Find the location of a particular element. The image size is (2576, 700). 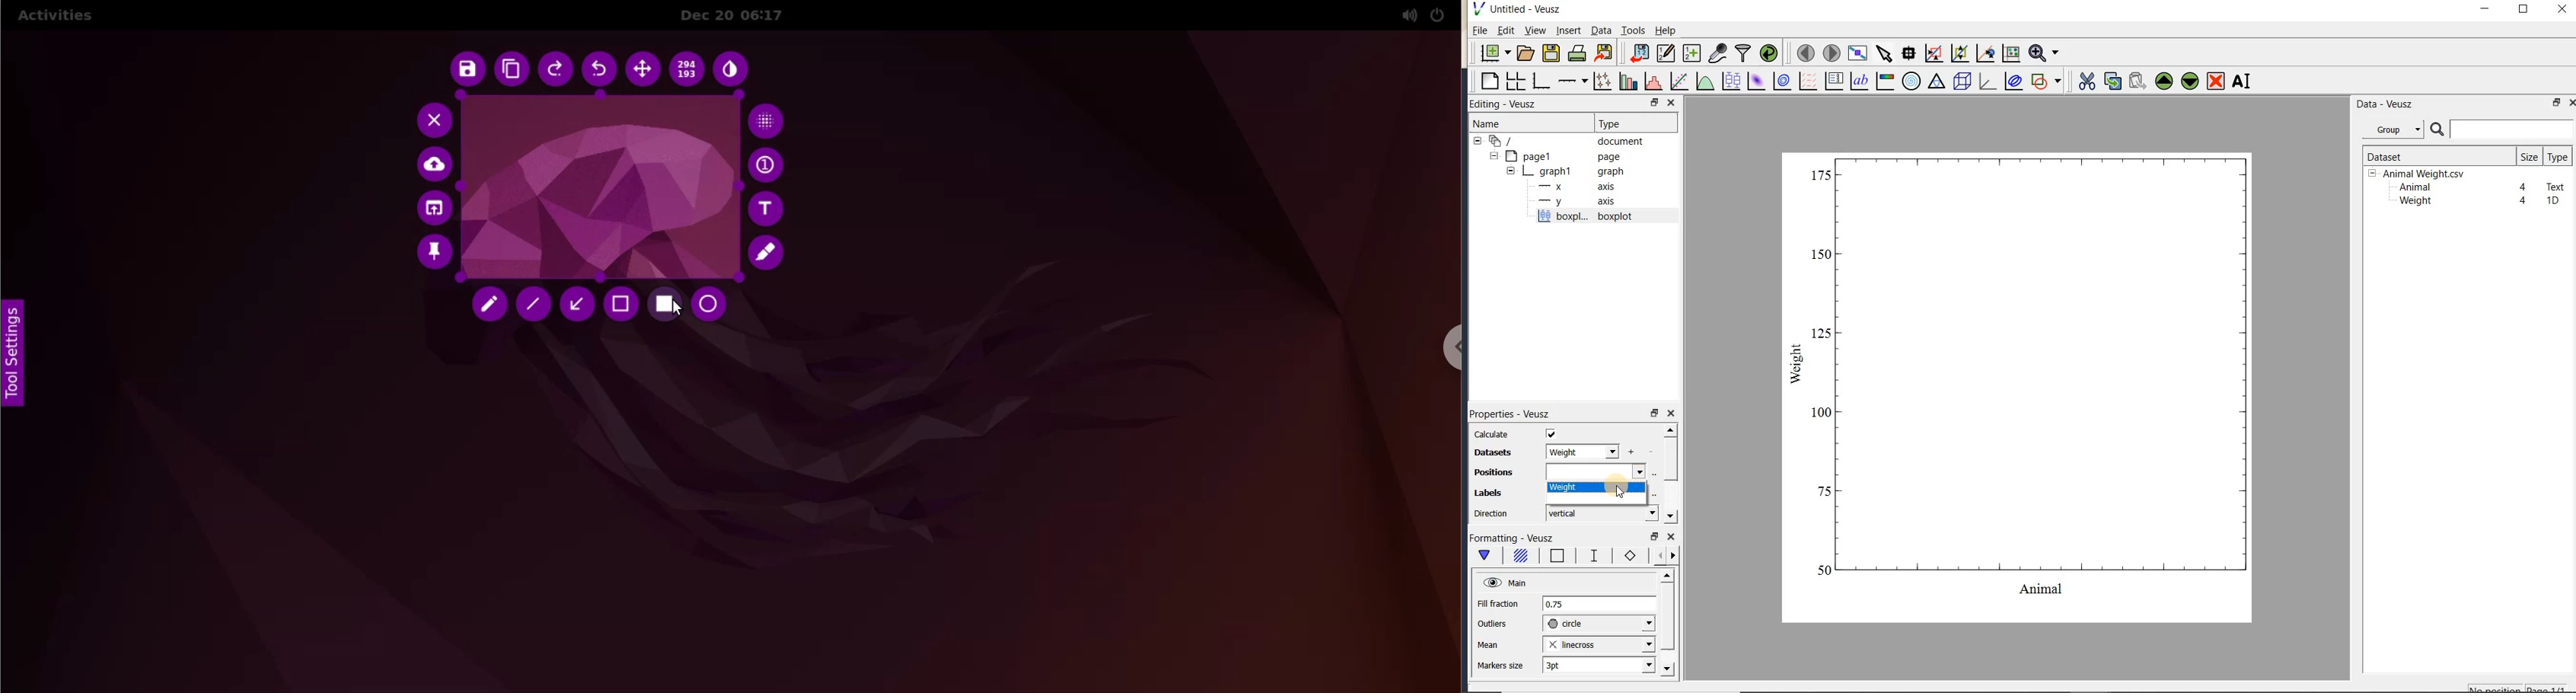

CLOSE is located at coordinates (1671, 102).